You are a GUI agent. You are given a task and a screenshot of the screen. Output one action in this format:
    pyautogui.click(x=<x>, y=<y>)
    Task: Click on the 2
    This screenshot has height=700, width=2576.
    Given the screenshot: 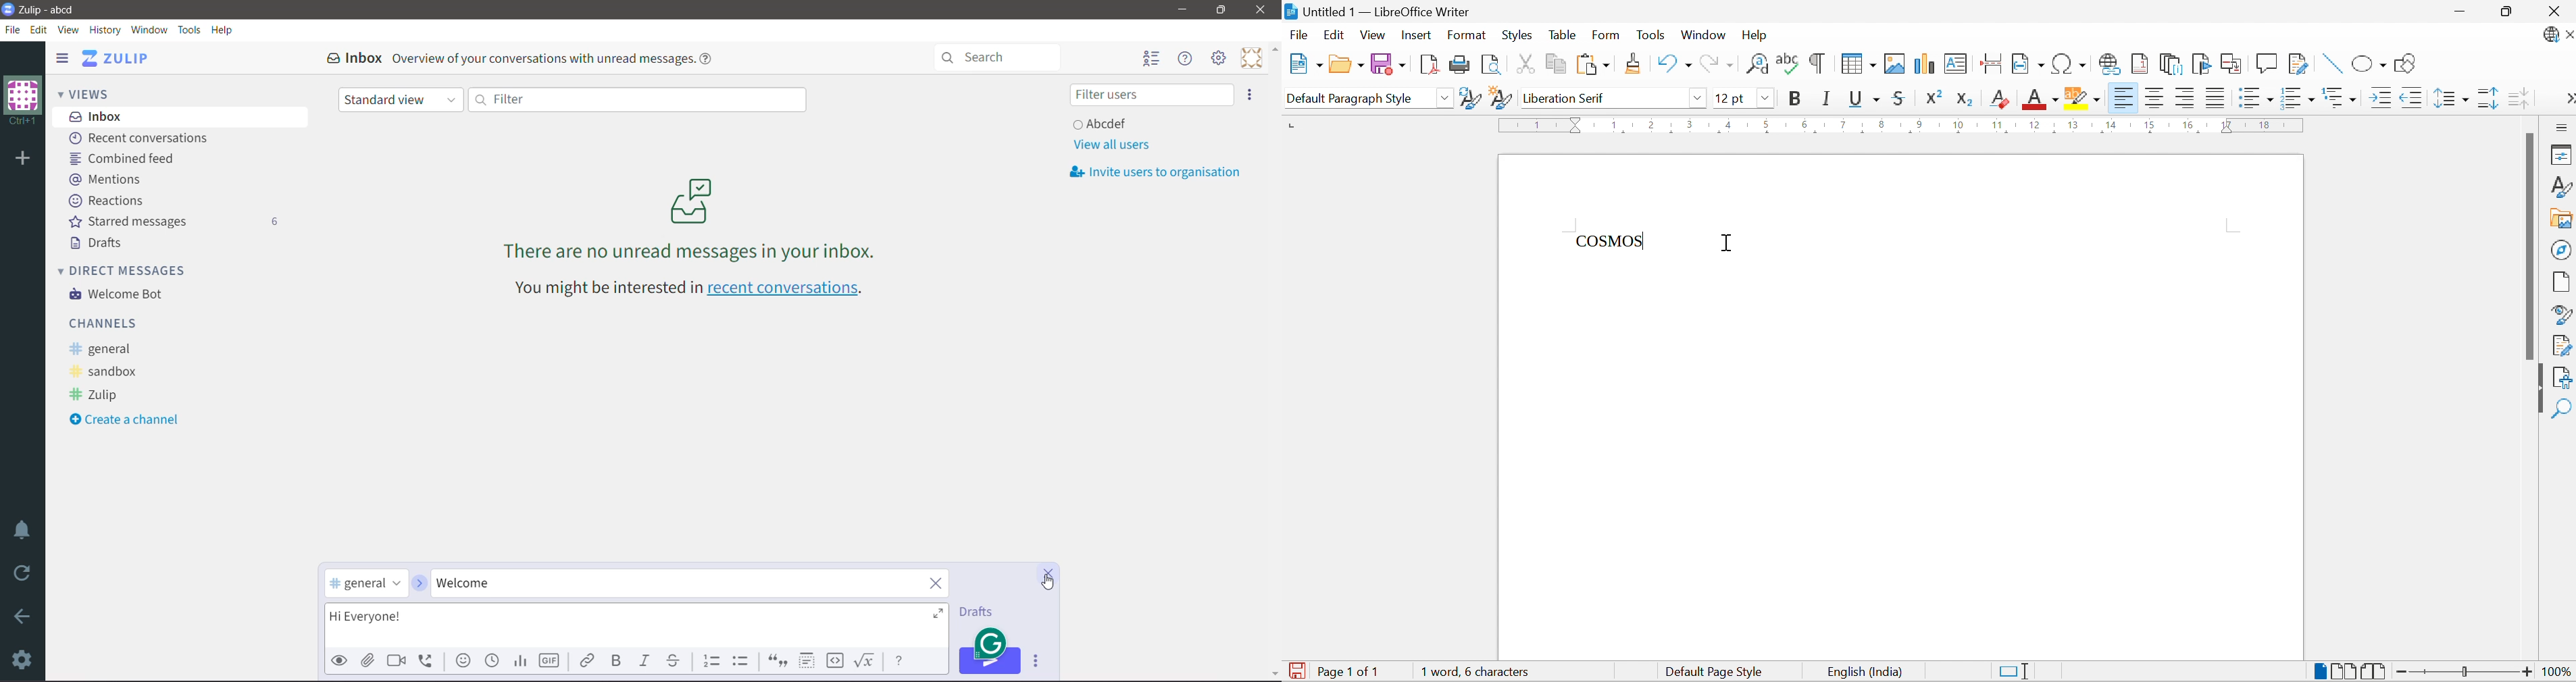 What is the action you would take?
    pyautogui.click(x=1652, y=123)
    